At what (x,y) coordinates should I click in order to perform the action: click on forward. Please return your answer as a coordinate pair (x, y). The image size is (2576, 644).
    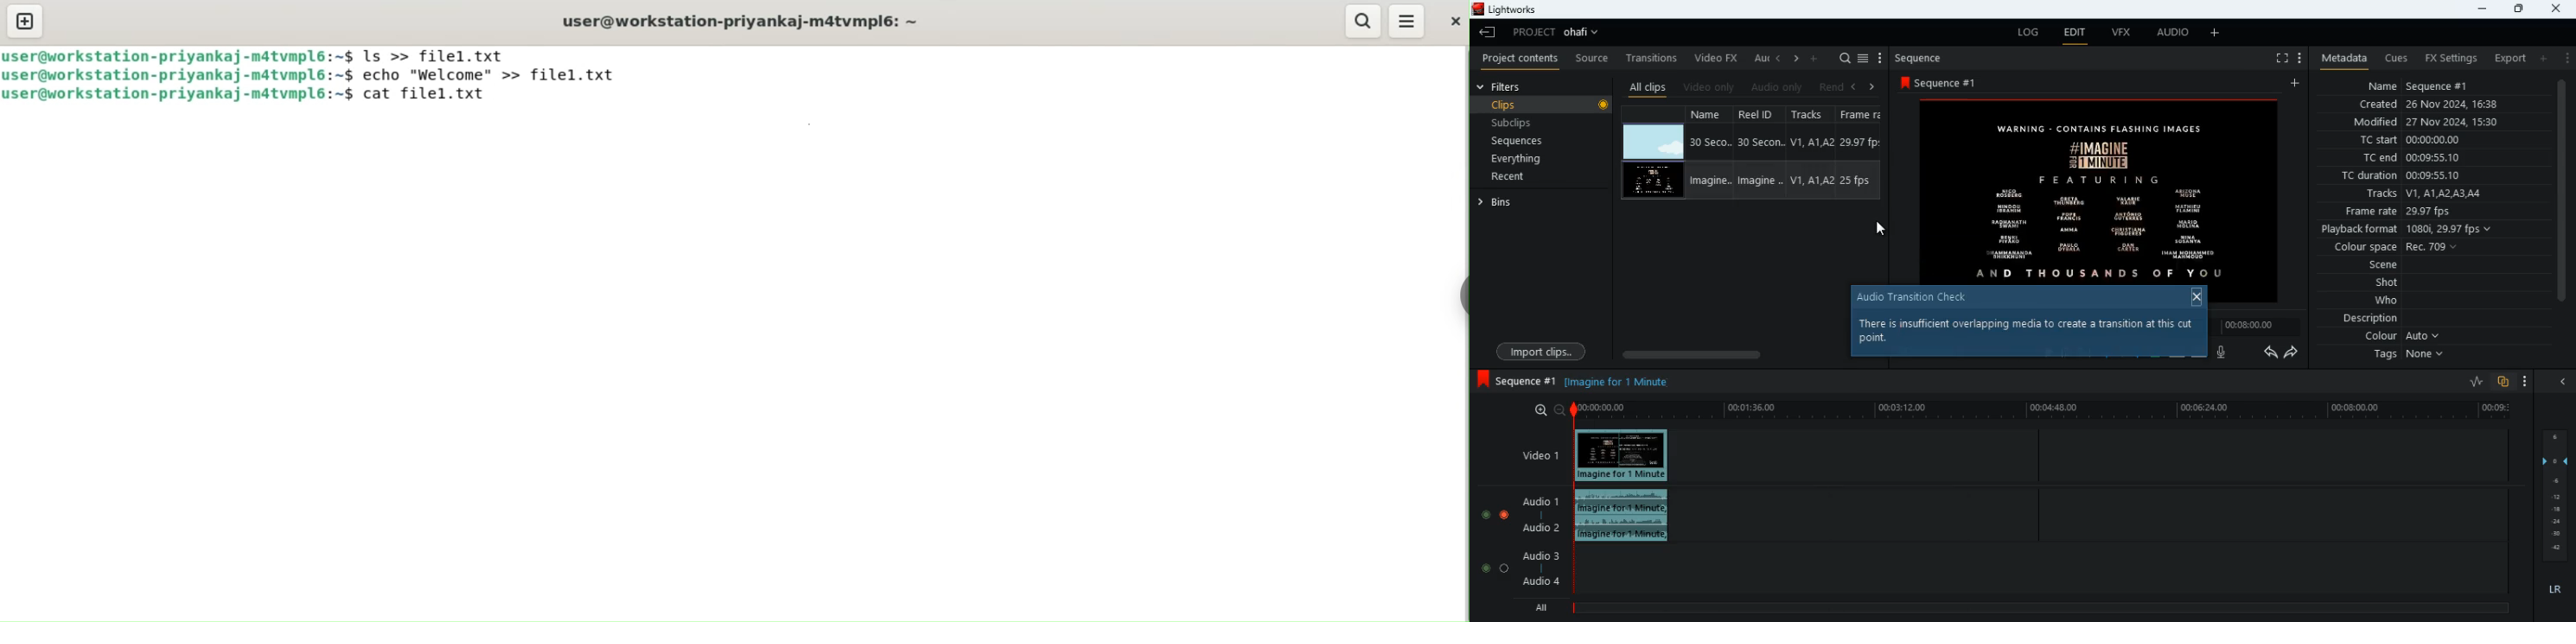
    Looking at the image, I should click on (2292, 353).